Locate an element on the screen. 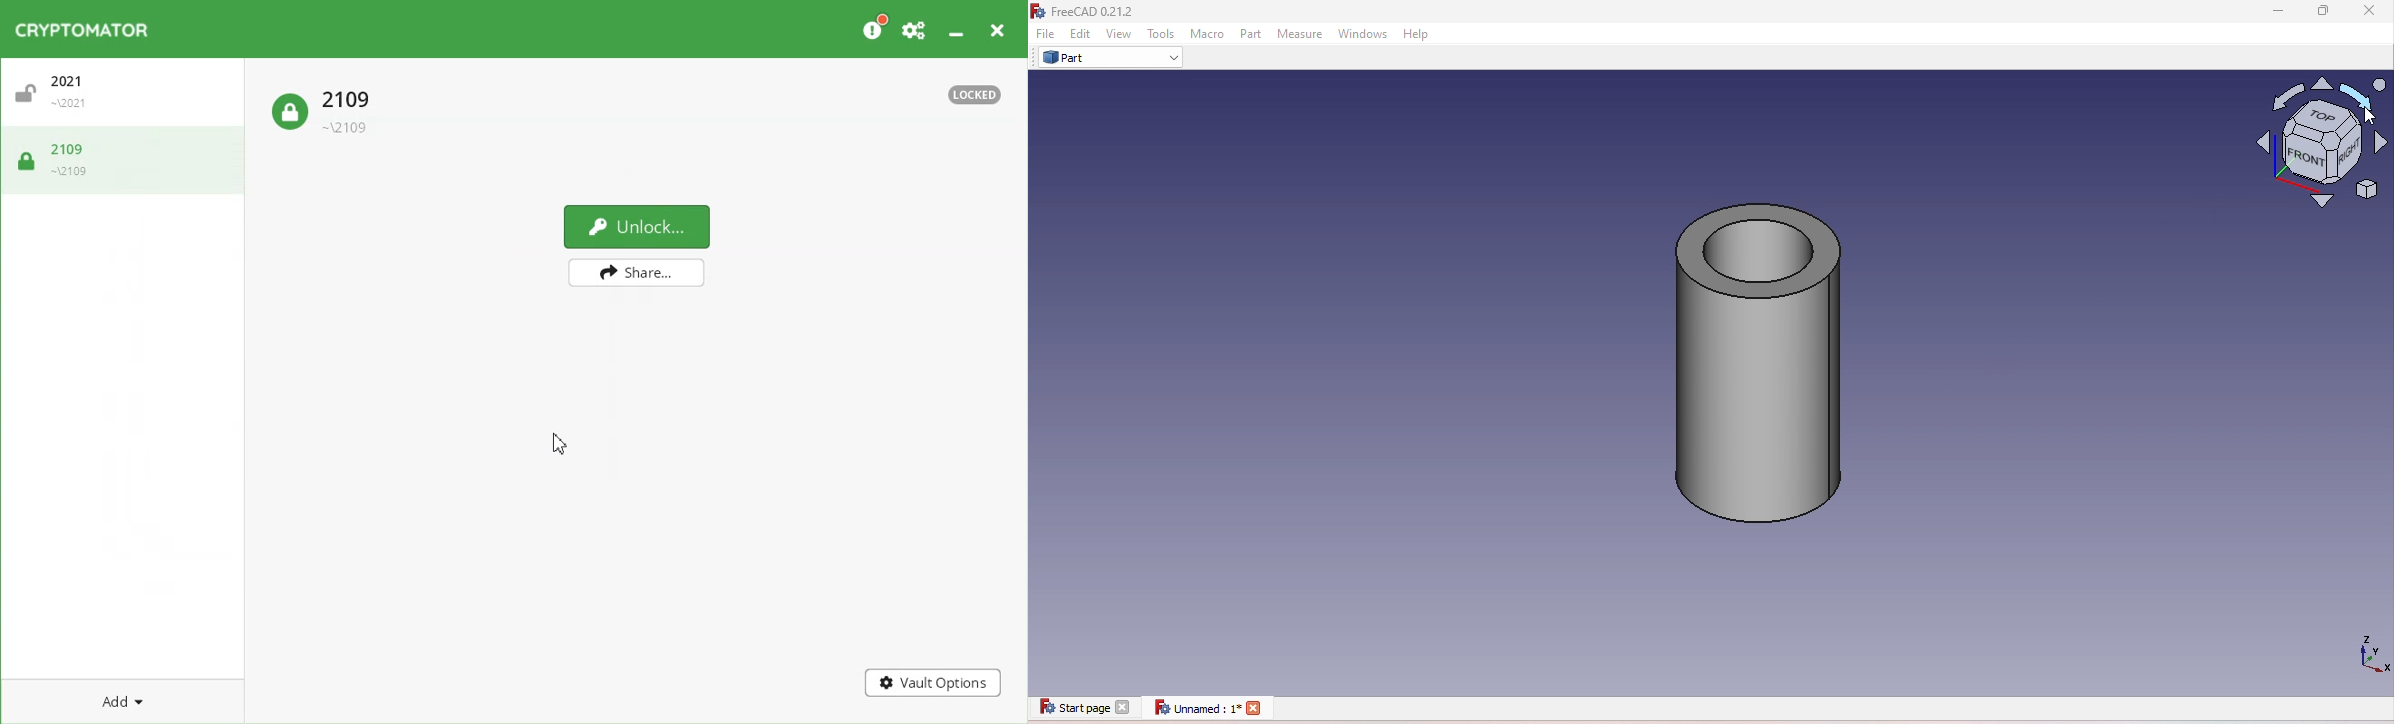 The width and height of the screenshot is (2408, 728). Macro is located at coordinates (1210, 34).